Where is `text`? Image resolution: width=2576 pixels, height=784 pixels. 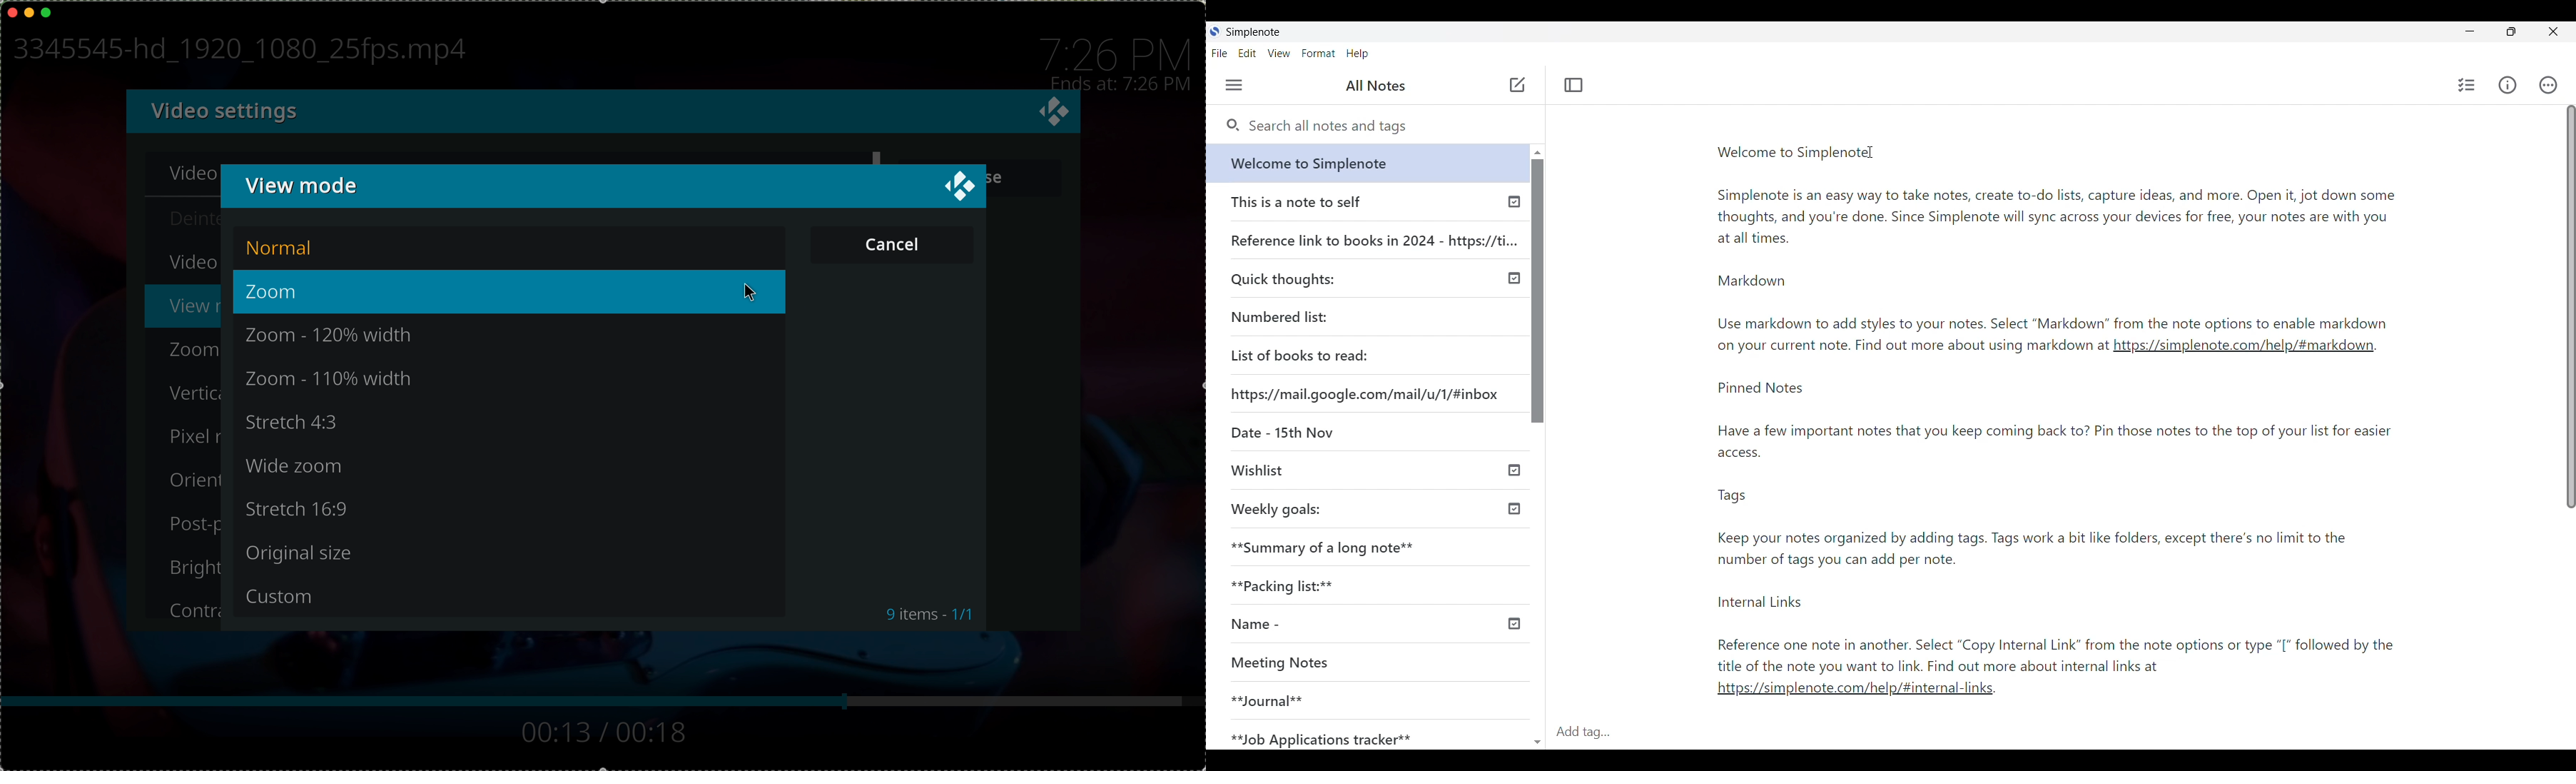
text is located at coordinates (2069, 530).